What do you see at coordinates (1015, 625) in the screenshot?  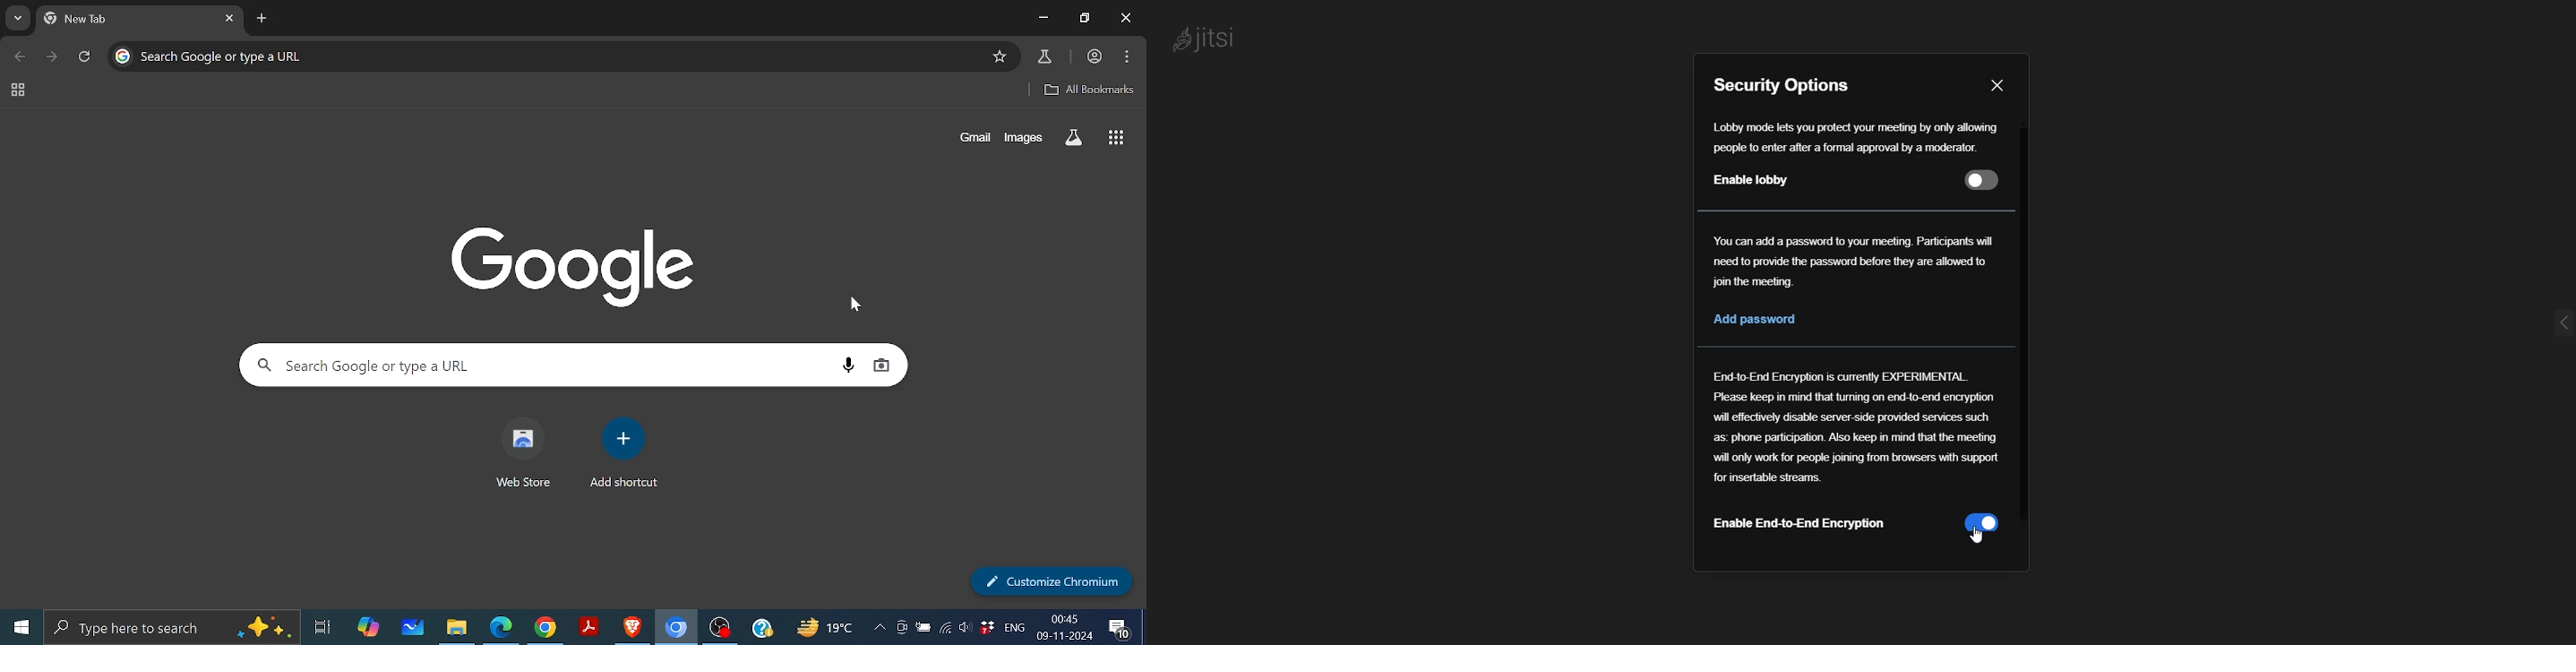 I see `Language` at bounding box center [1015, 625].